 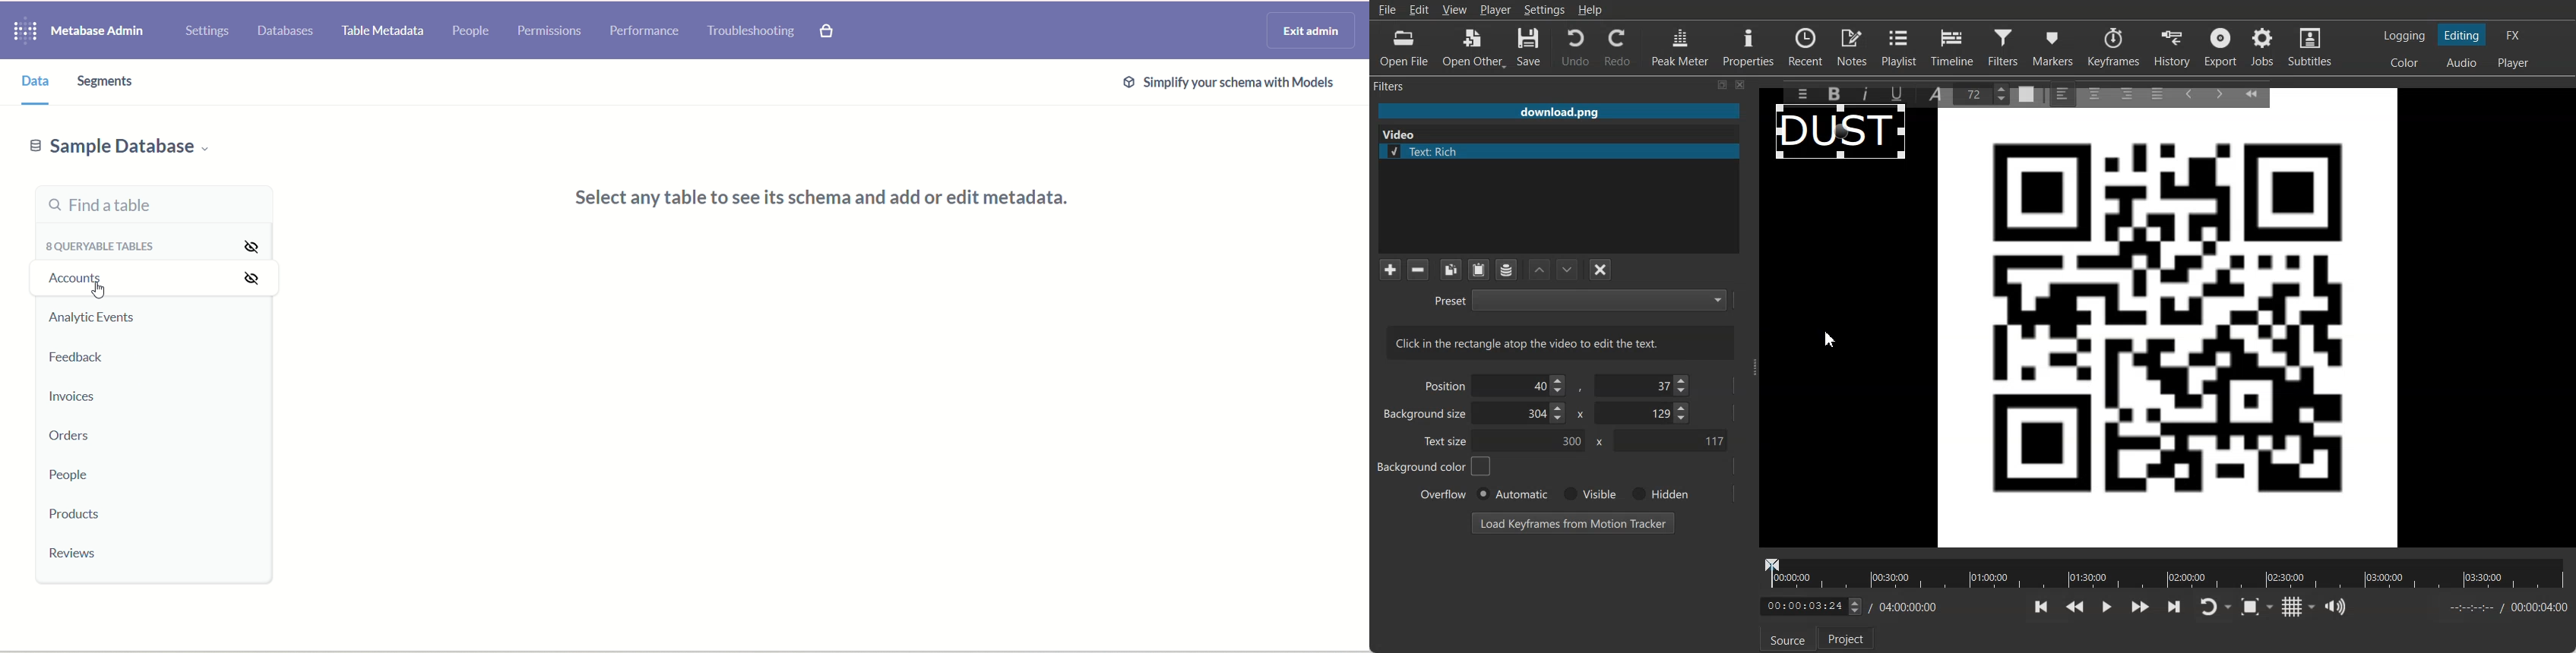 I want to click on exit admin, so click(x=1311, y=29).